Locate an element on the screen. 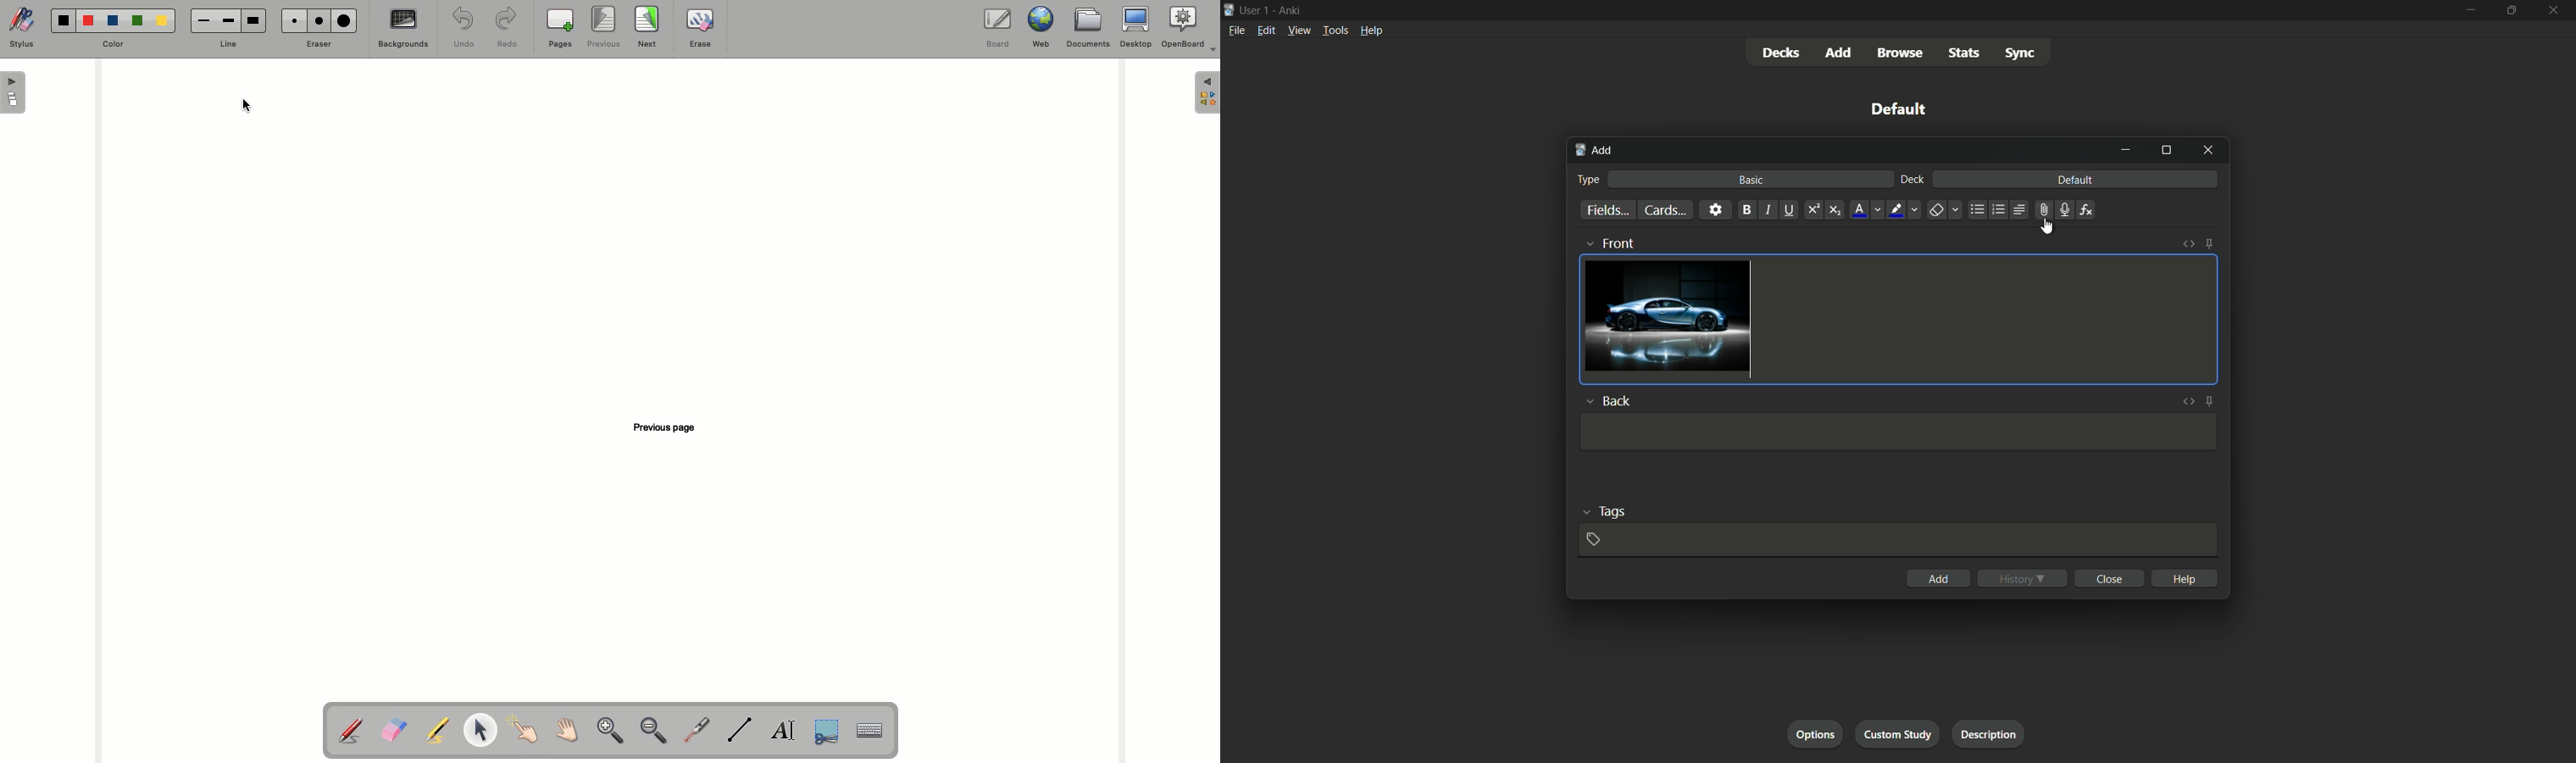 The height and width of the screenshot is (784, 2576). back is located at coordinates (1609, 399).